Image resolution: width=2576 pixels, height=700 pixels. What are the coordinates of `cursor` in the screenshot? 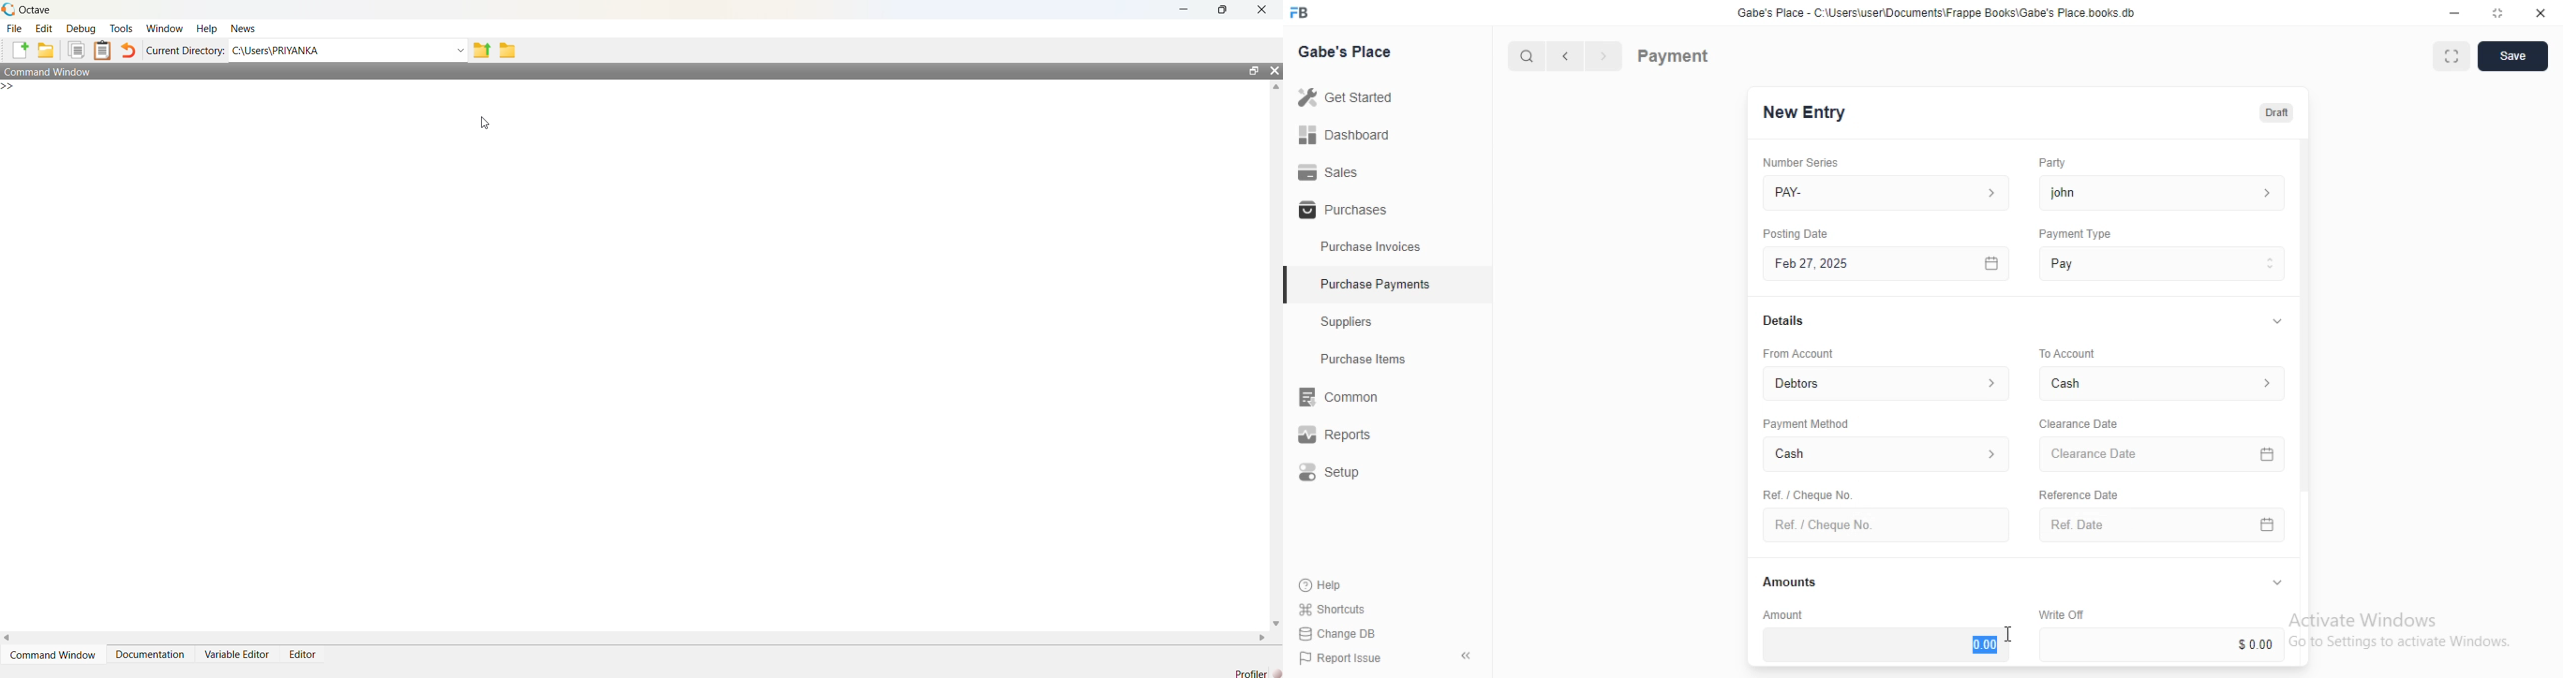 It's located at (2005, 634).